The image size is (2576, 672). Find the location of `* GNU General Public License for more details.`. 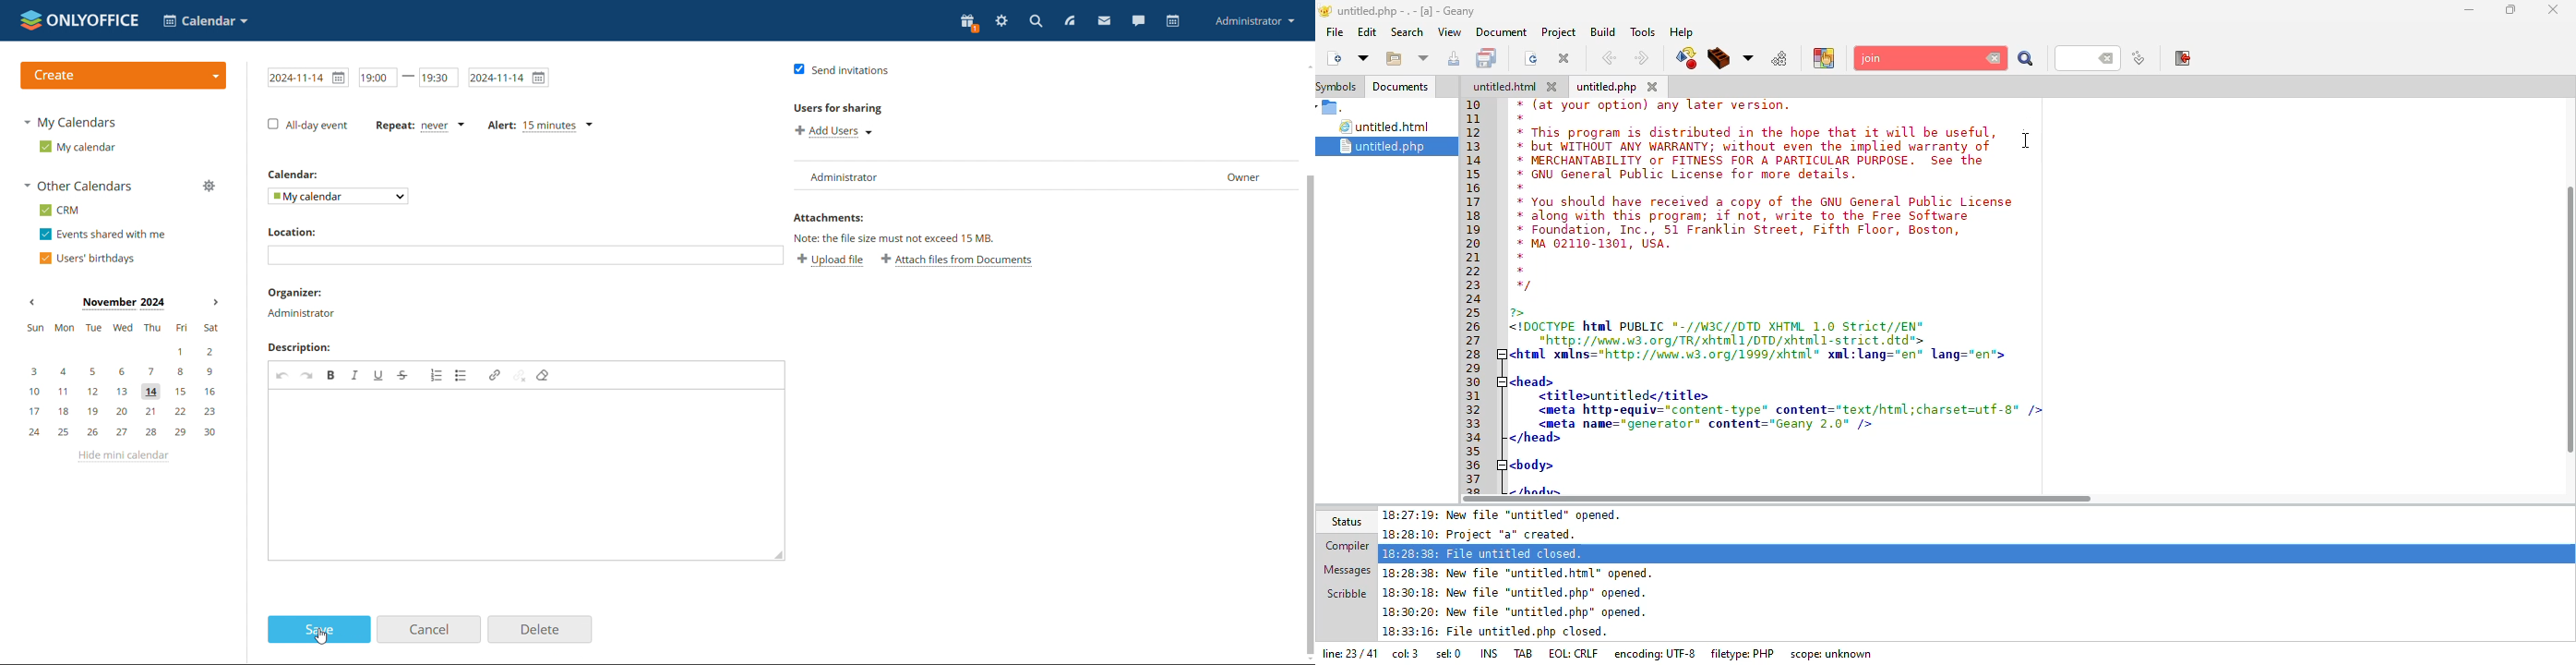

* GNU General Public License for more details. is located at coordinates (1688, 175).